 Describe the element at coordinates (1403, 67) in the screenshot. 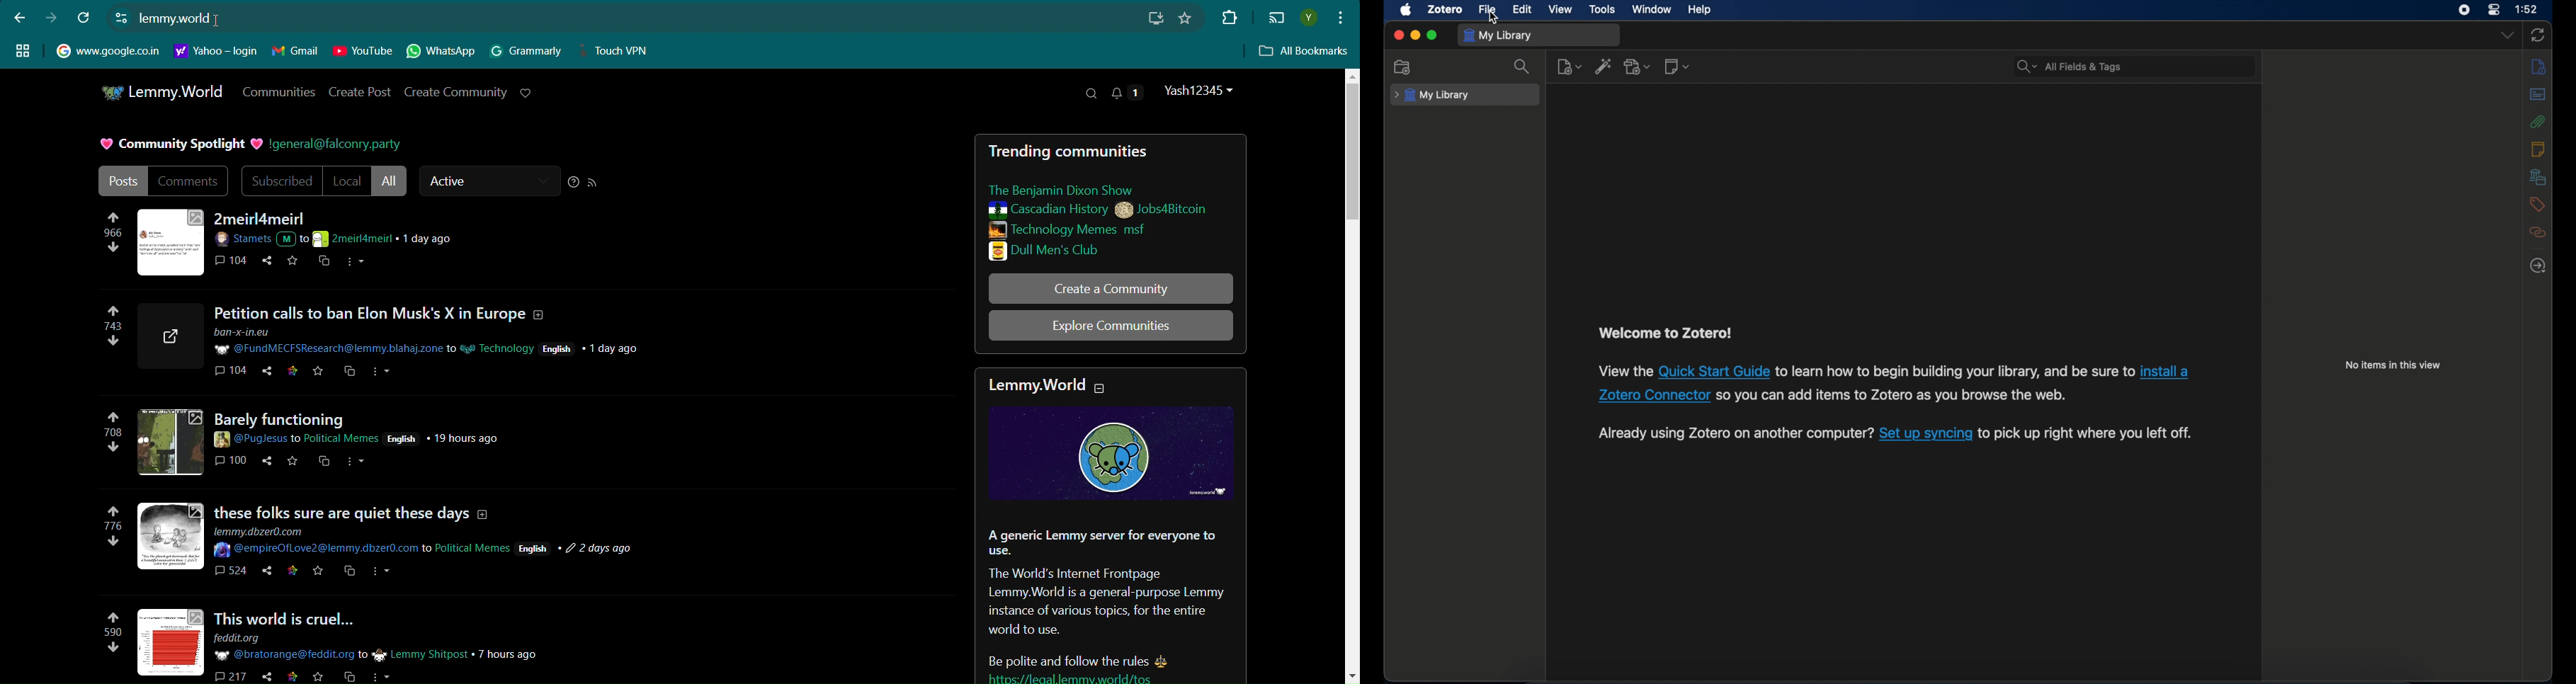

I see `new collection` at that location.